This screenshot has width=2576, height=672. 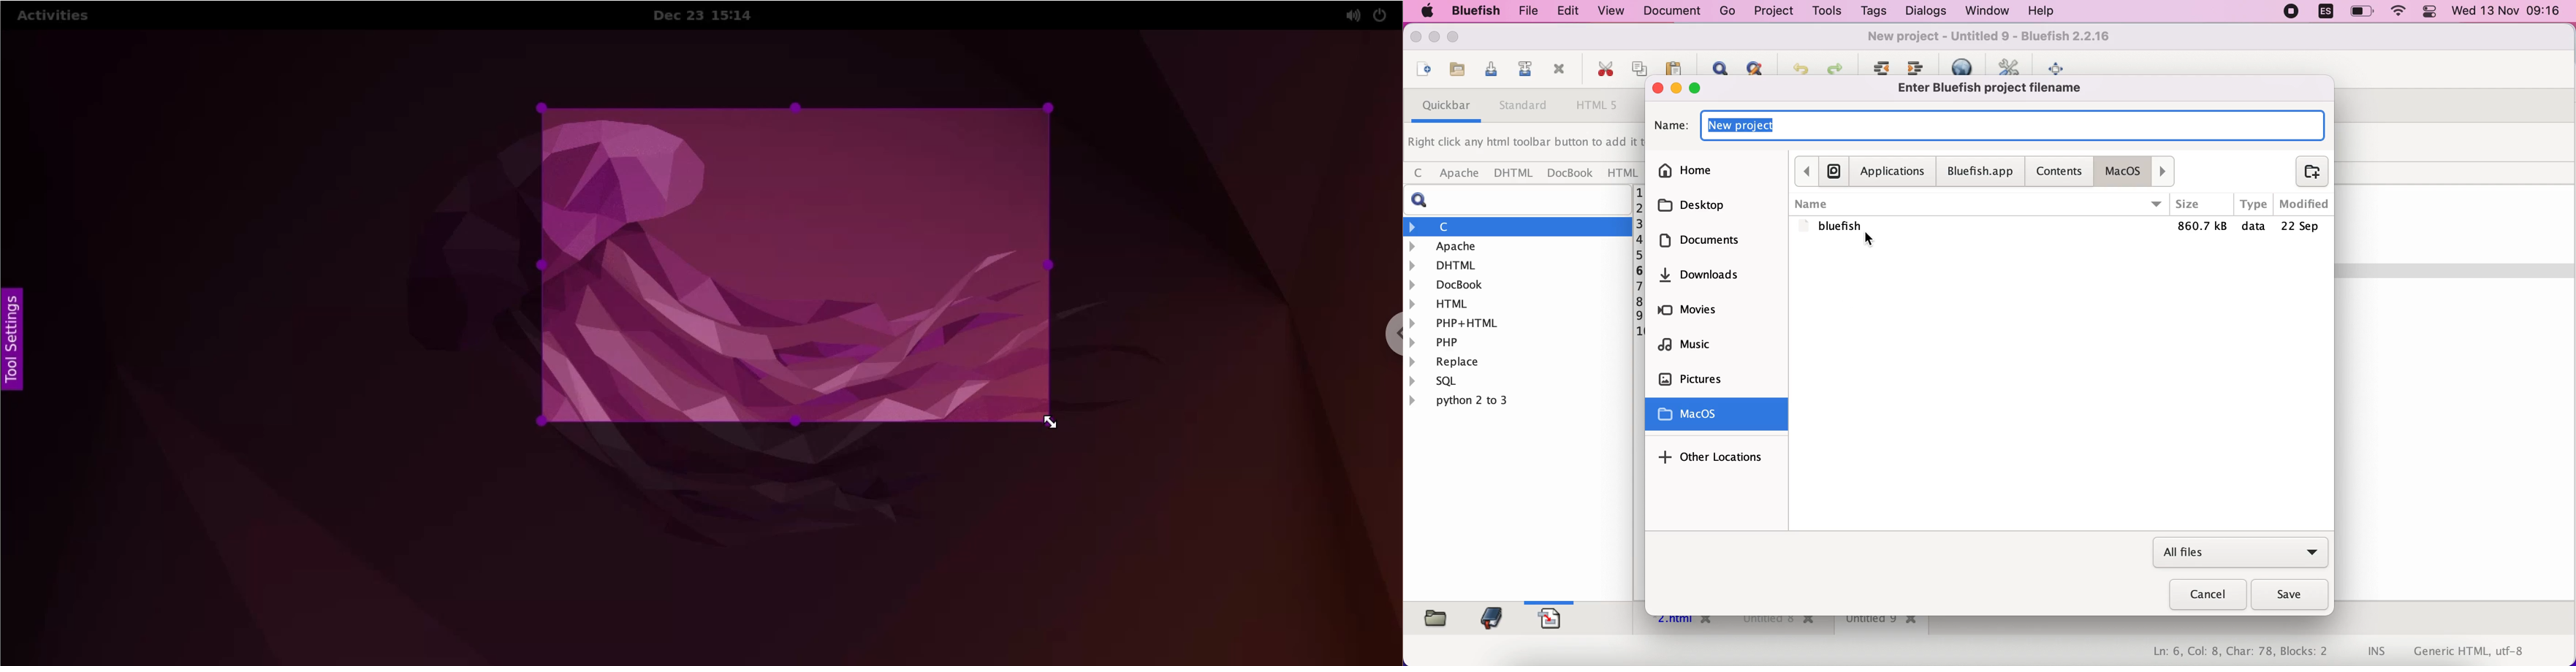 What do you see at coordinates (1555, 617) in the screenshot?
I see `snippets` at bounding box center [1555, 617].